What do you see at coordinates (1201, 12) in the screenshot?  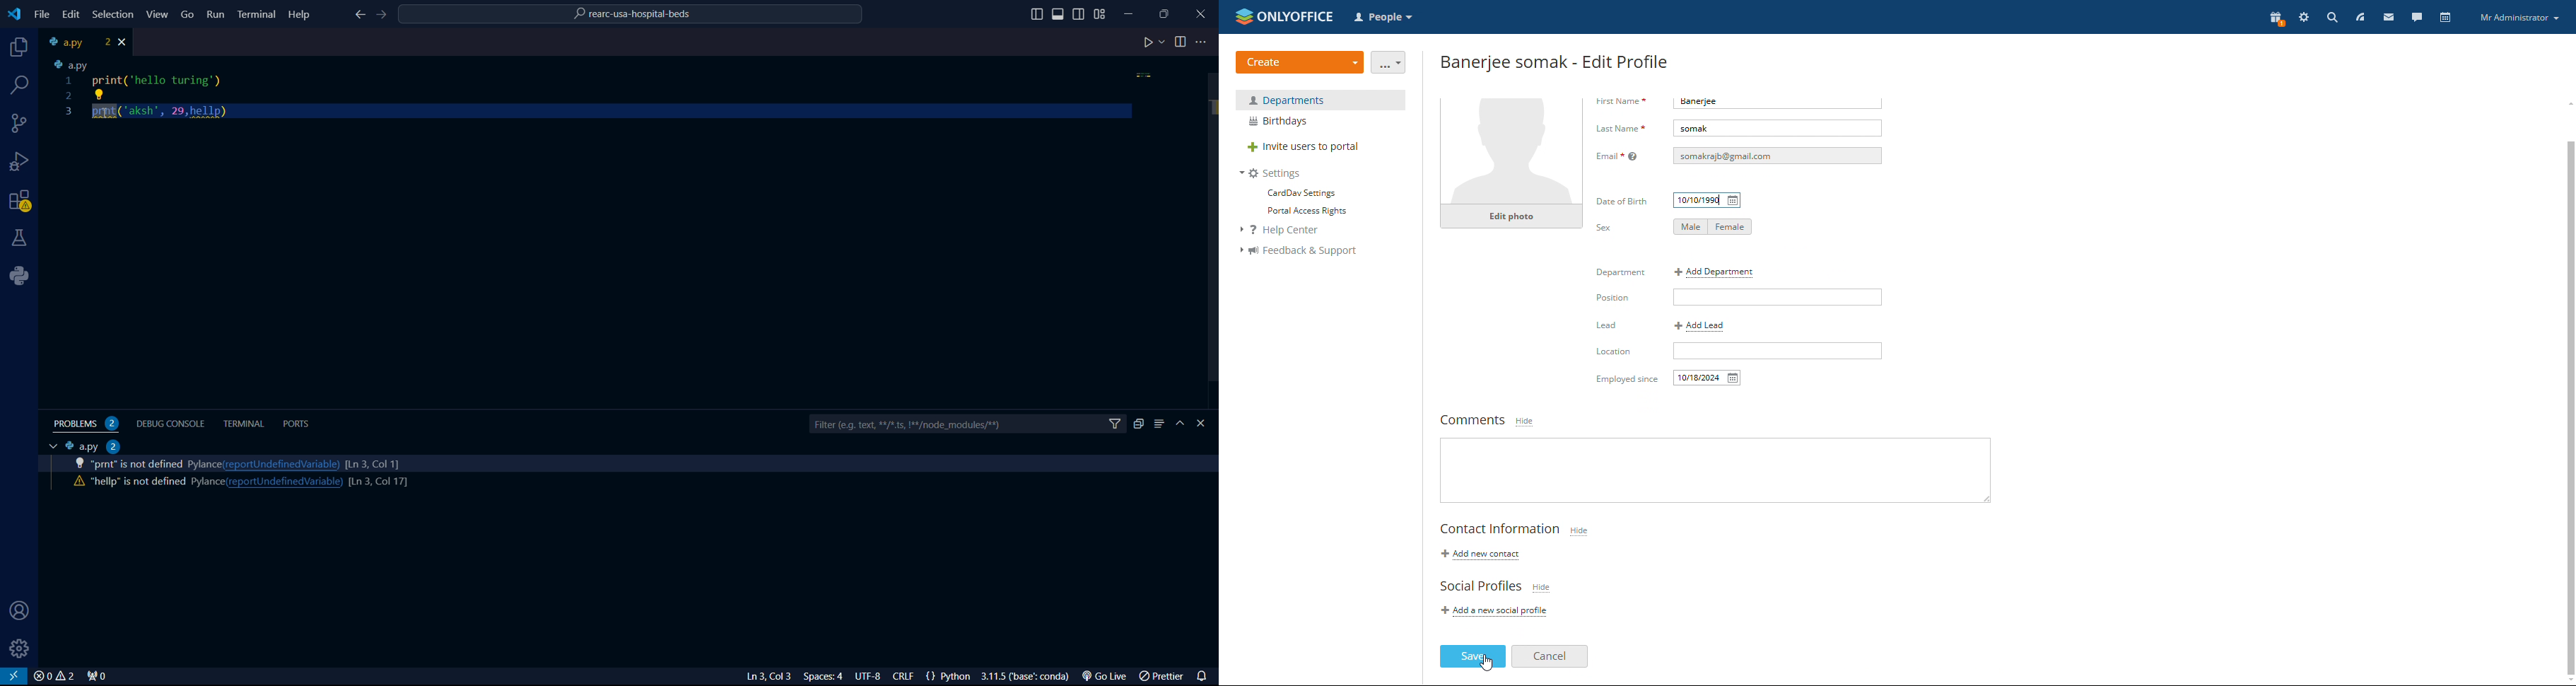 I see `close program` at bounding box center [1201, 12].